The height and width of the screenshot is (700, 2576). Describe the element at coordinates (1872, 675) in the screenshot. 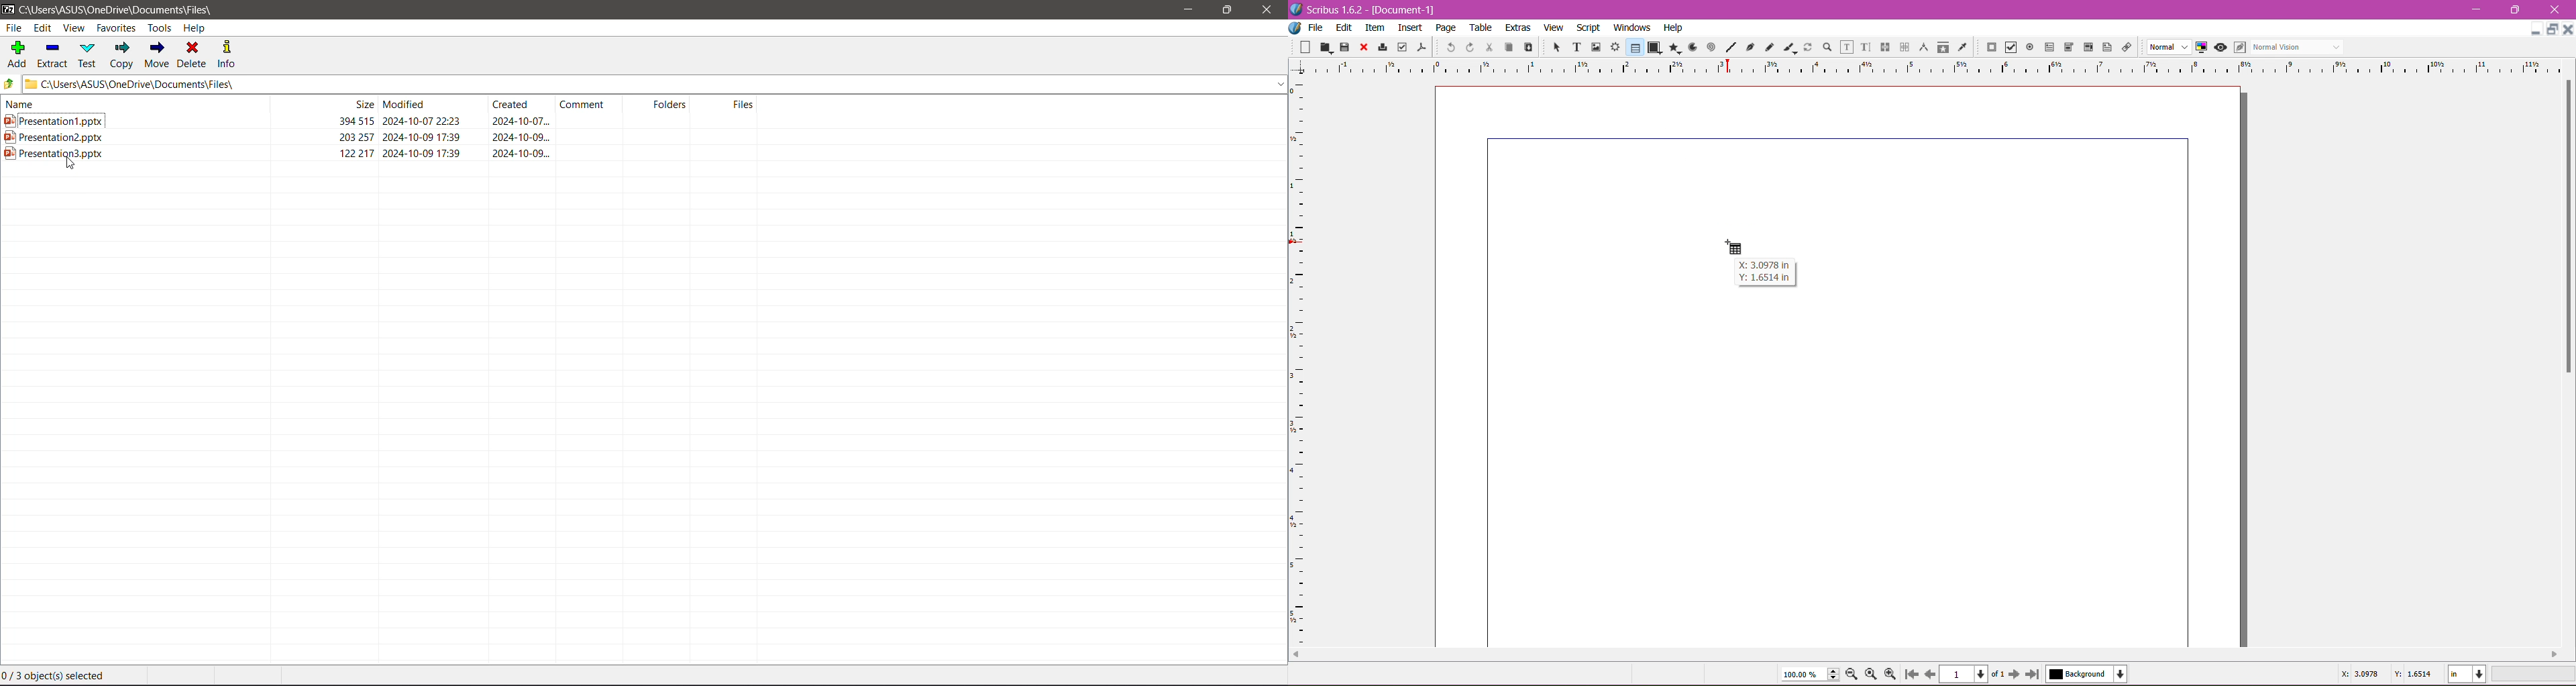

I see `Zoom to 100%` at that location.